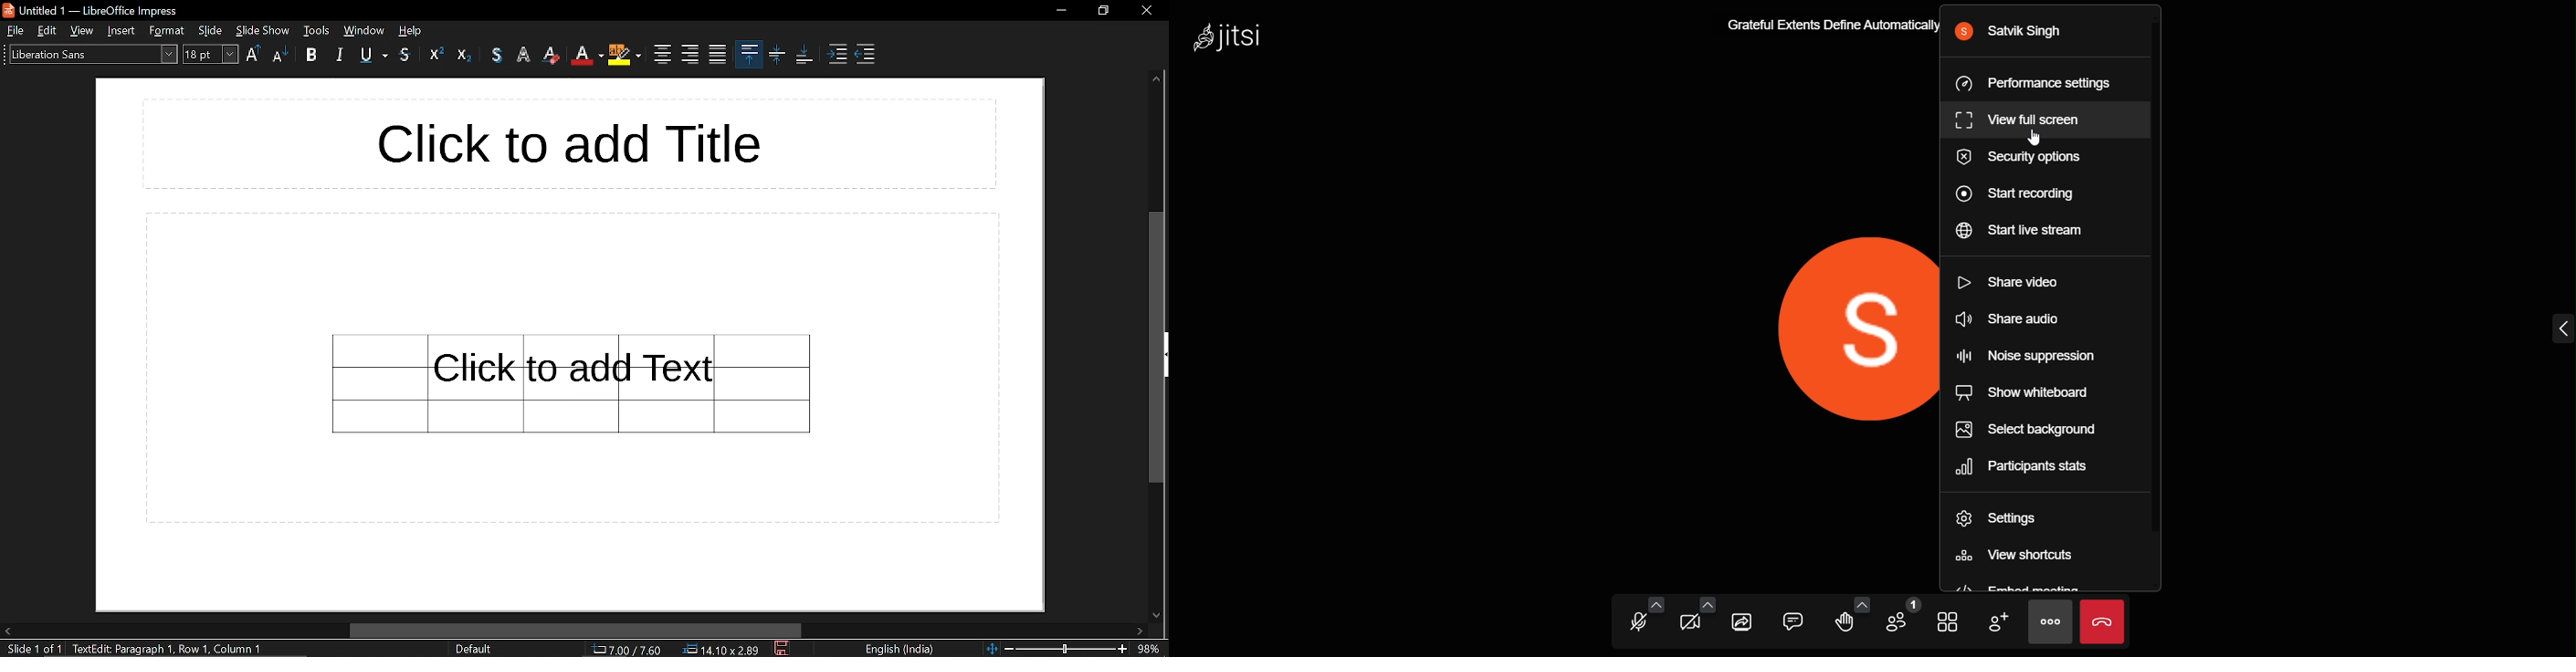  What do you see at coordinates (571, 384) in the screenshot?
I see `Table` at bounding box center [571, 384].